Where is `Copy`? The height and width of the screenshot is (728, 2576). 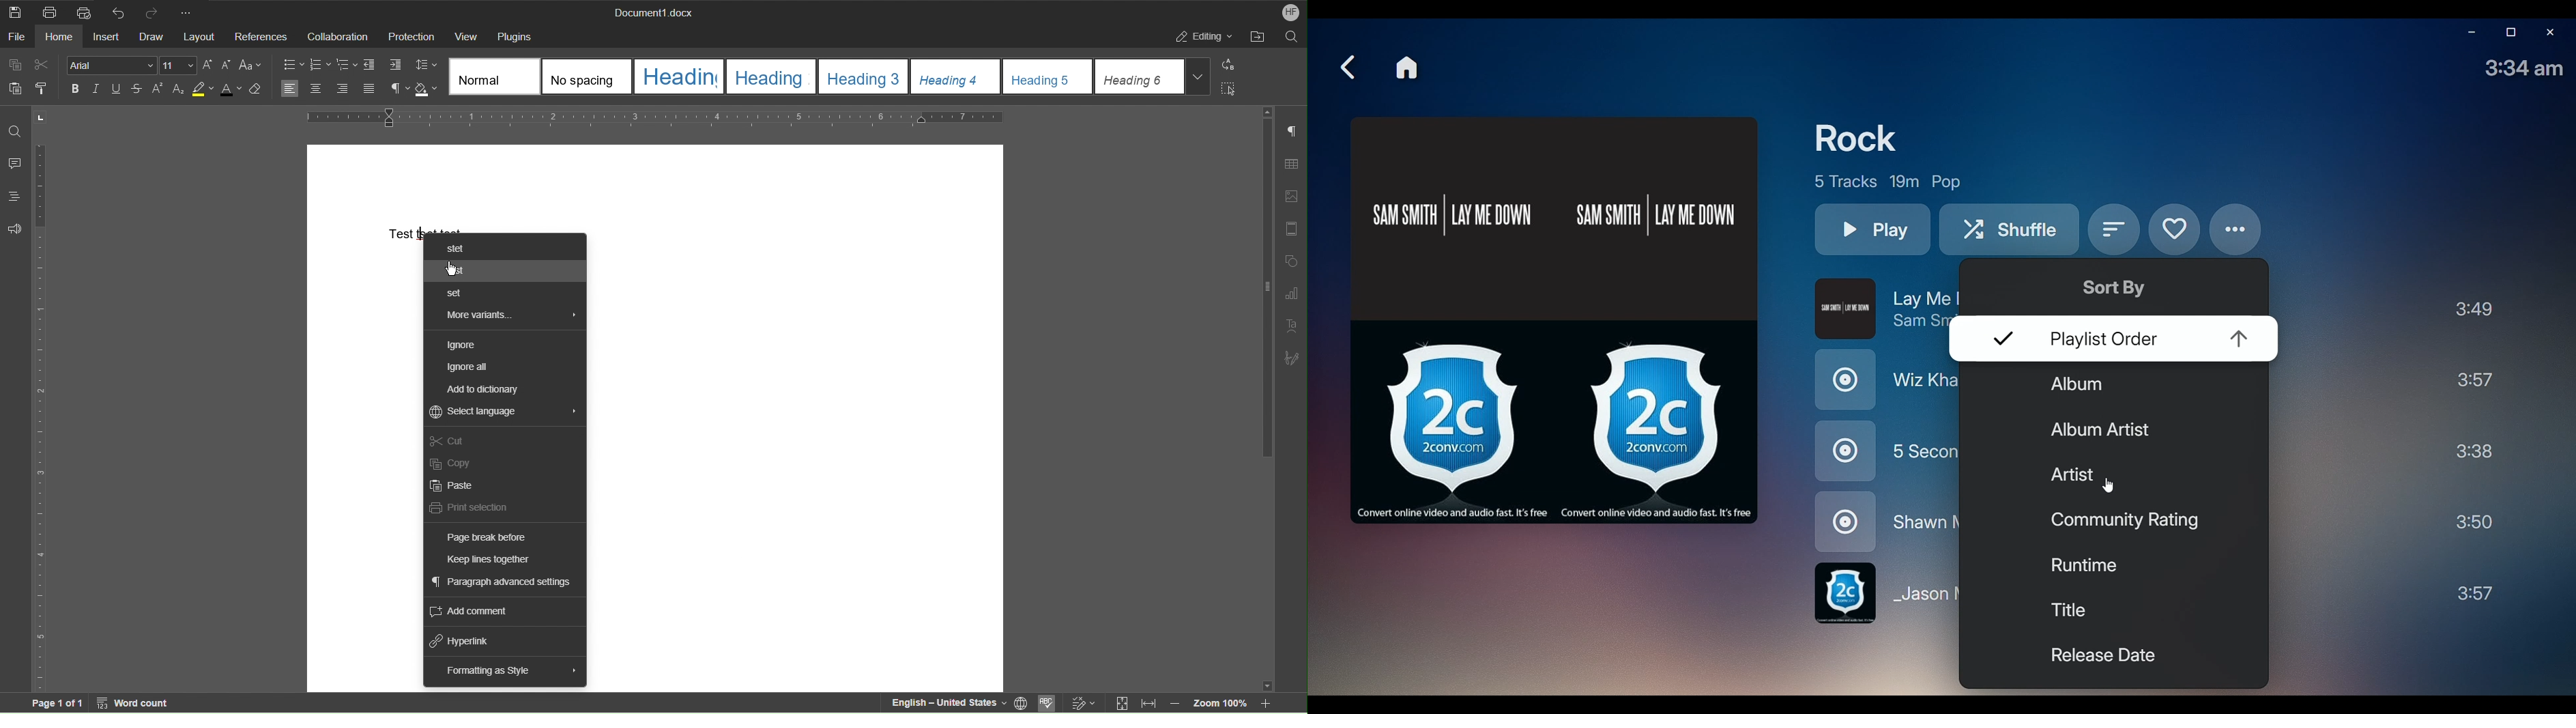
Copy is located at coordinates (17, 65).